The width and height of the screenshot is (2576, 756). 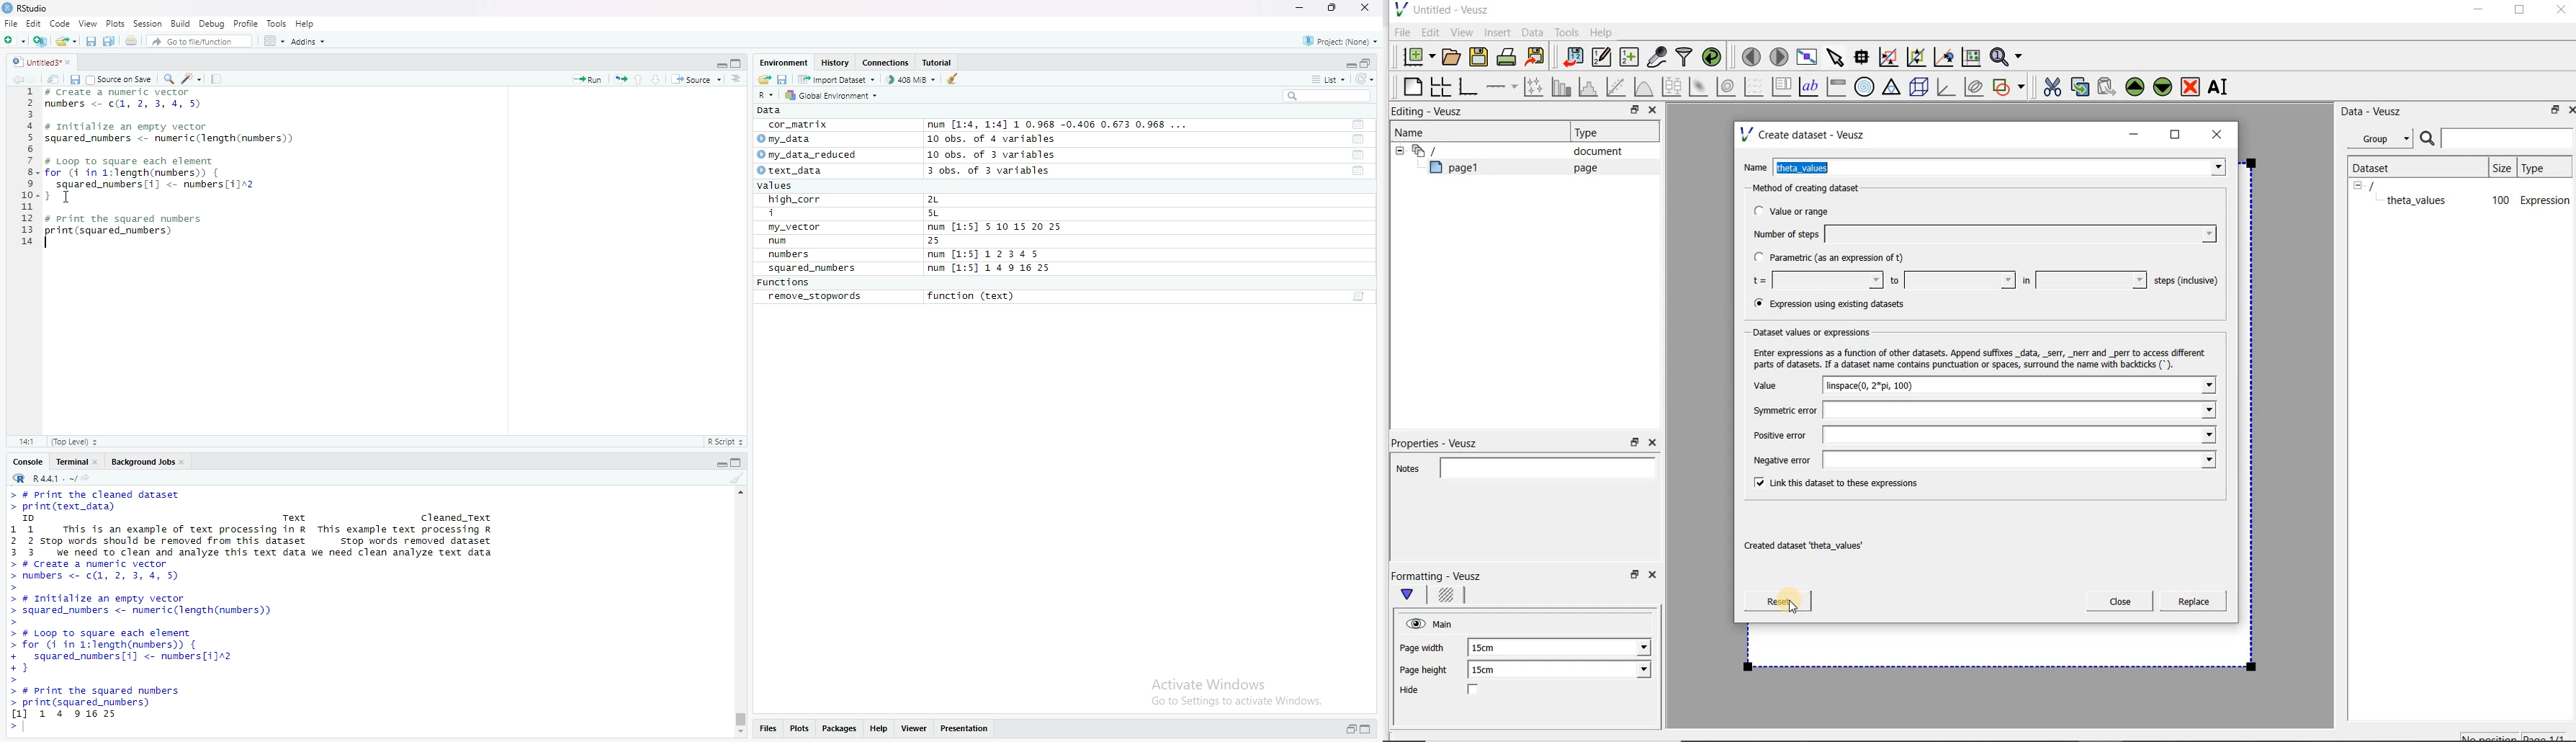 What do you see at coordinates (739, 461) in the screenshot?
I see `maximize` at bounding box center [739, 461].